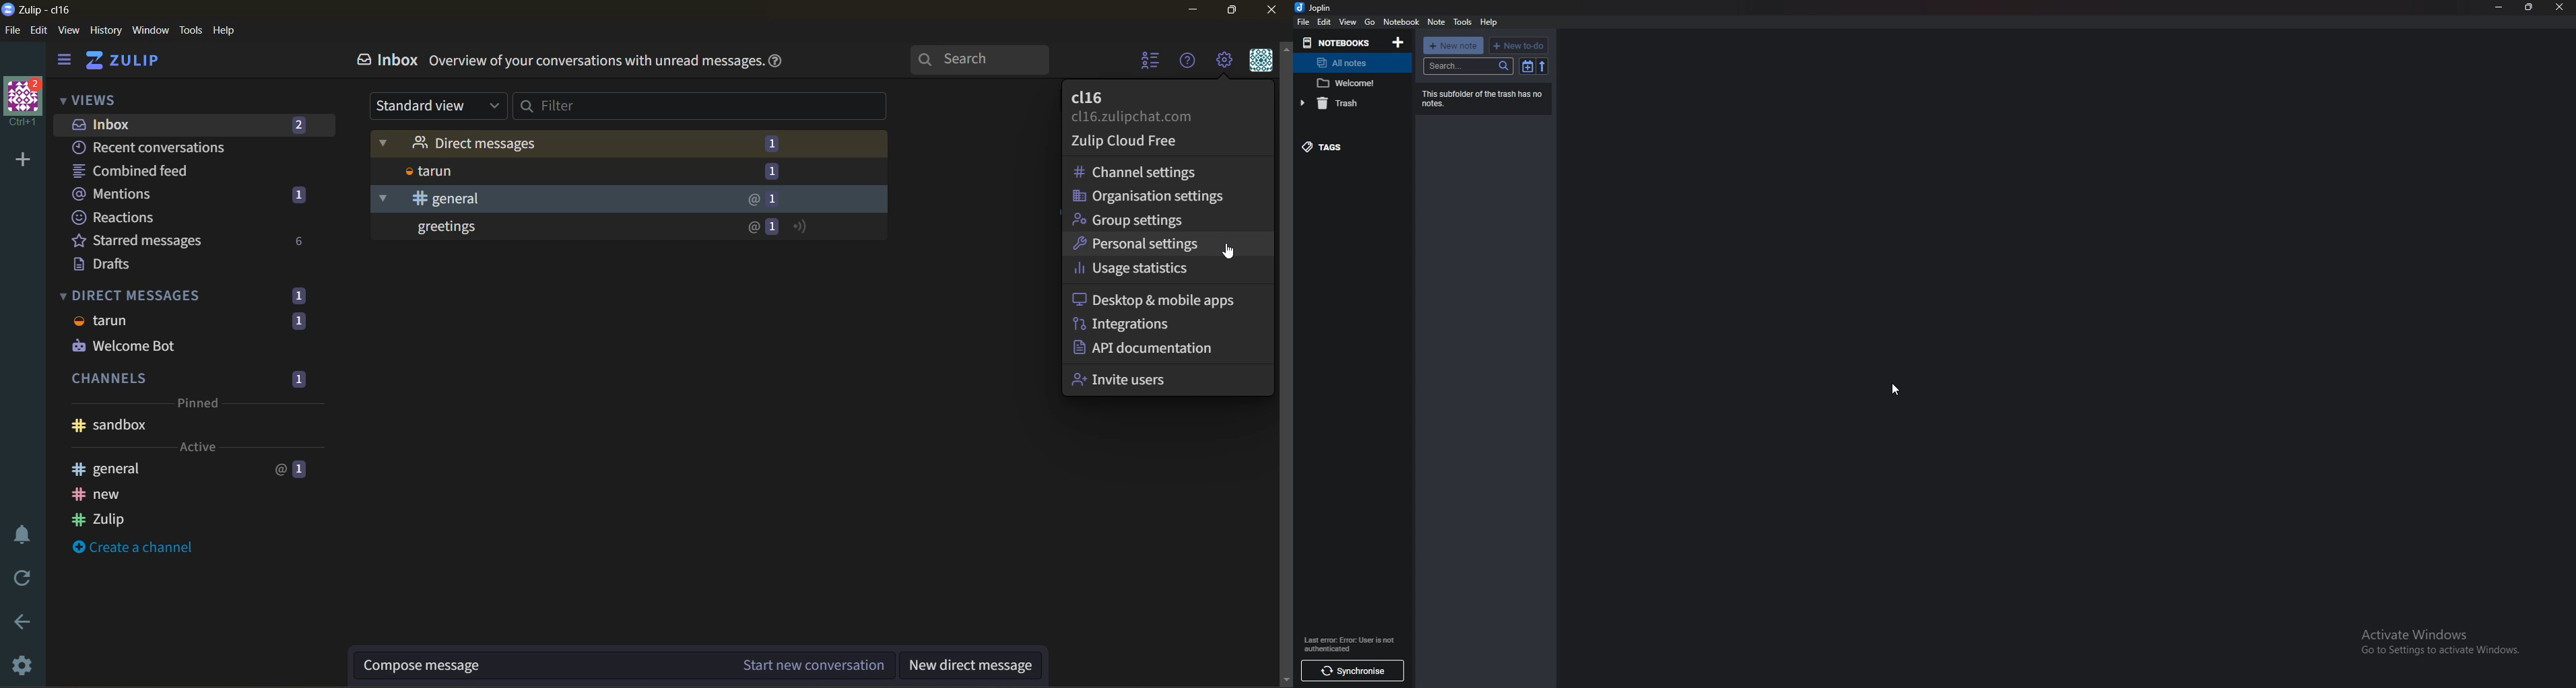 The height and width of the screenshot is (700, 2576). What do you see at coordinates (608, 61) in the screenshot?
I see `info` at bounding box center [608, 61].